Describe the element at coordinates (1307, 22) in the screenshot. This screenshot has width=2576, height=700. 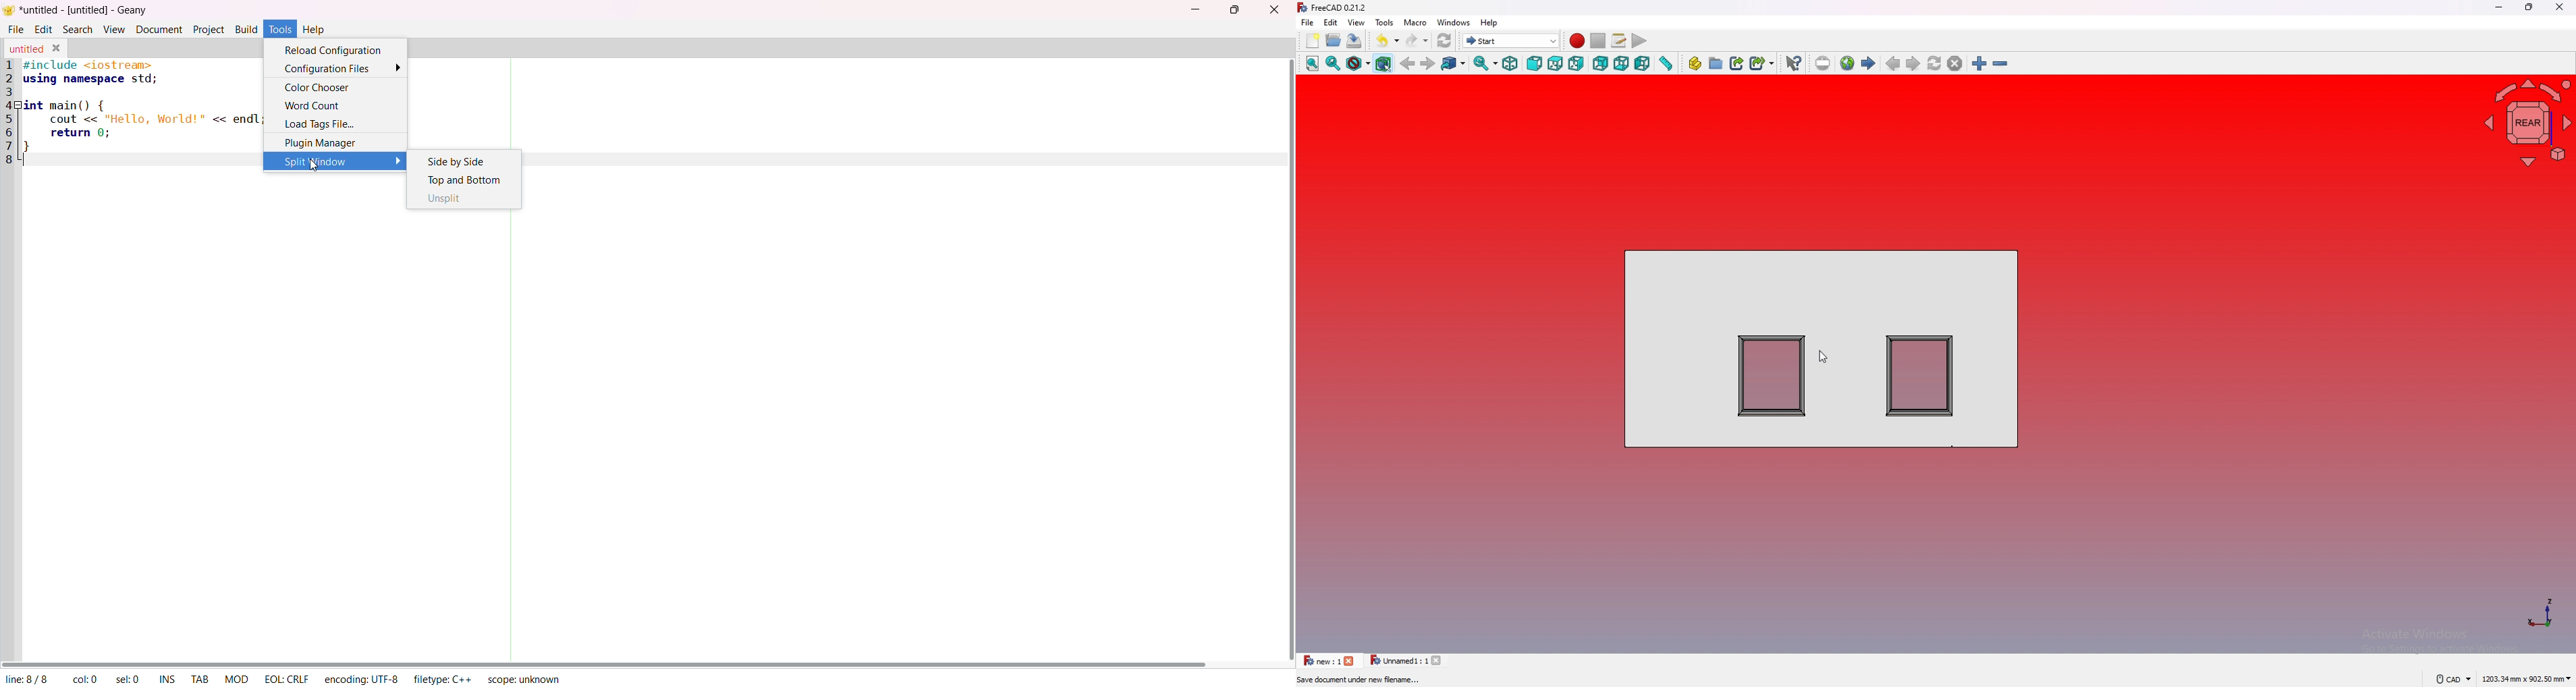
I see `file` at that location.